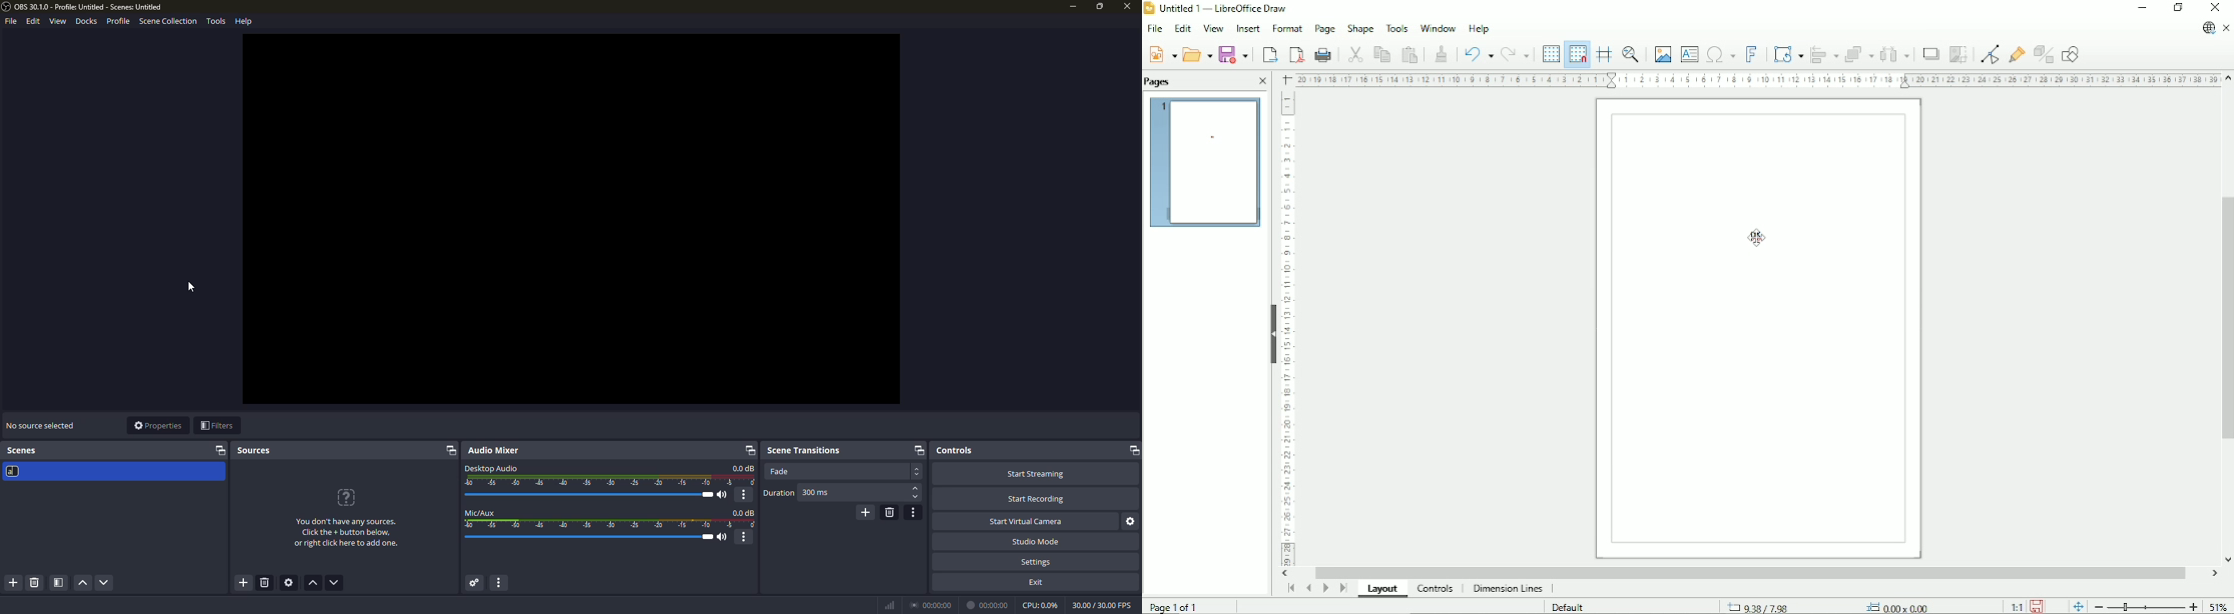 This screenshot has width=2240, height=616. I want to click on remove configurable transition, so click(889, 512).